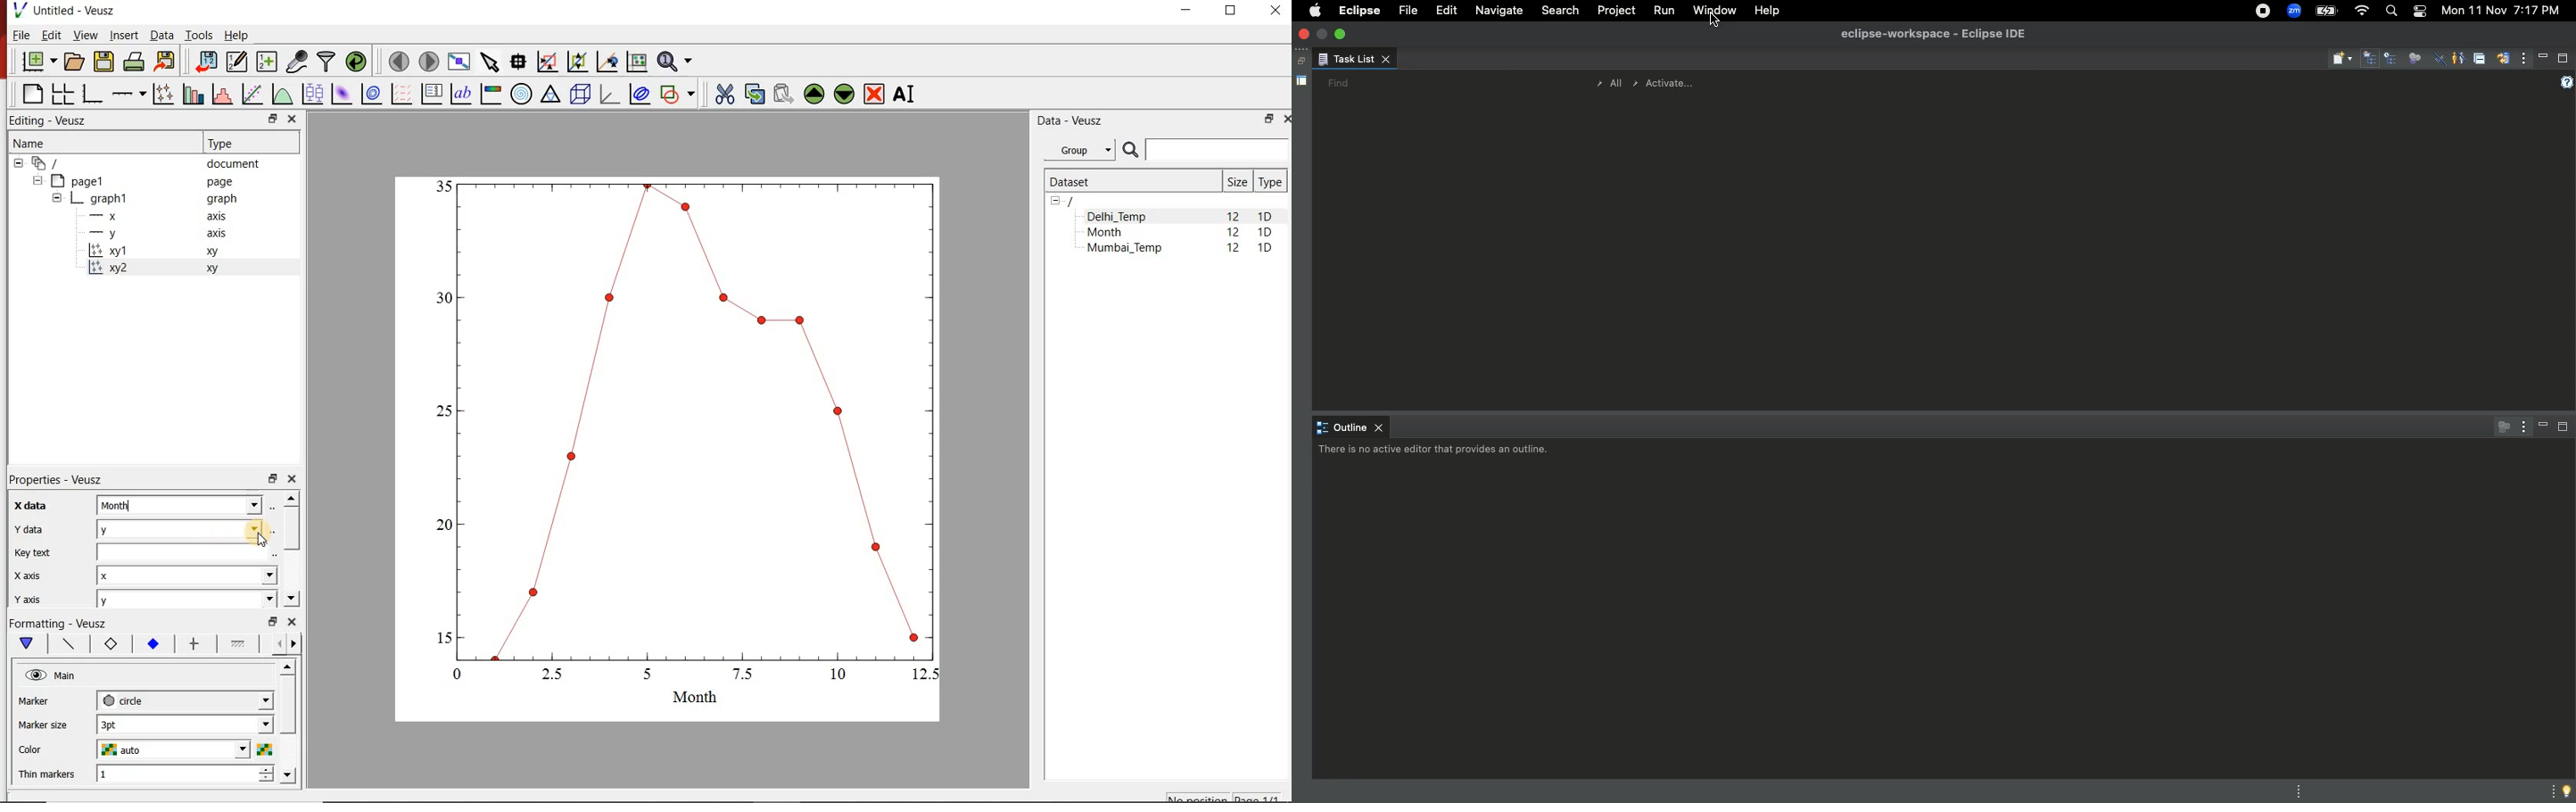 The width and height of the screenshot is (2576, 812). Describe the element at coordinates (32, 554) in the screenshot. I see `Key text` at that location.